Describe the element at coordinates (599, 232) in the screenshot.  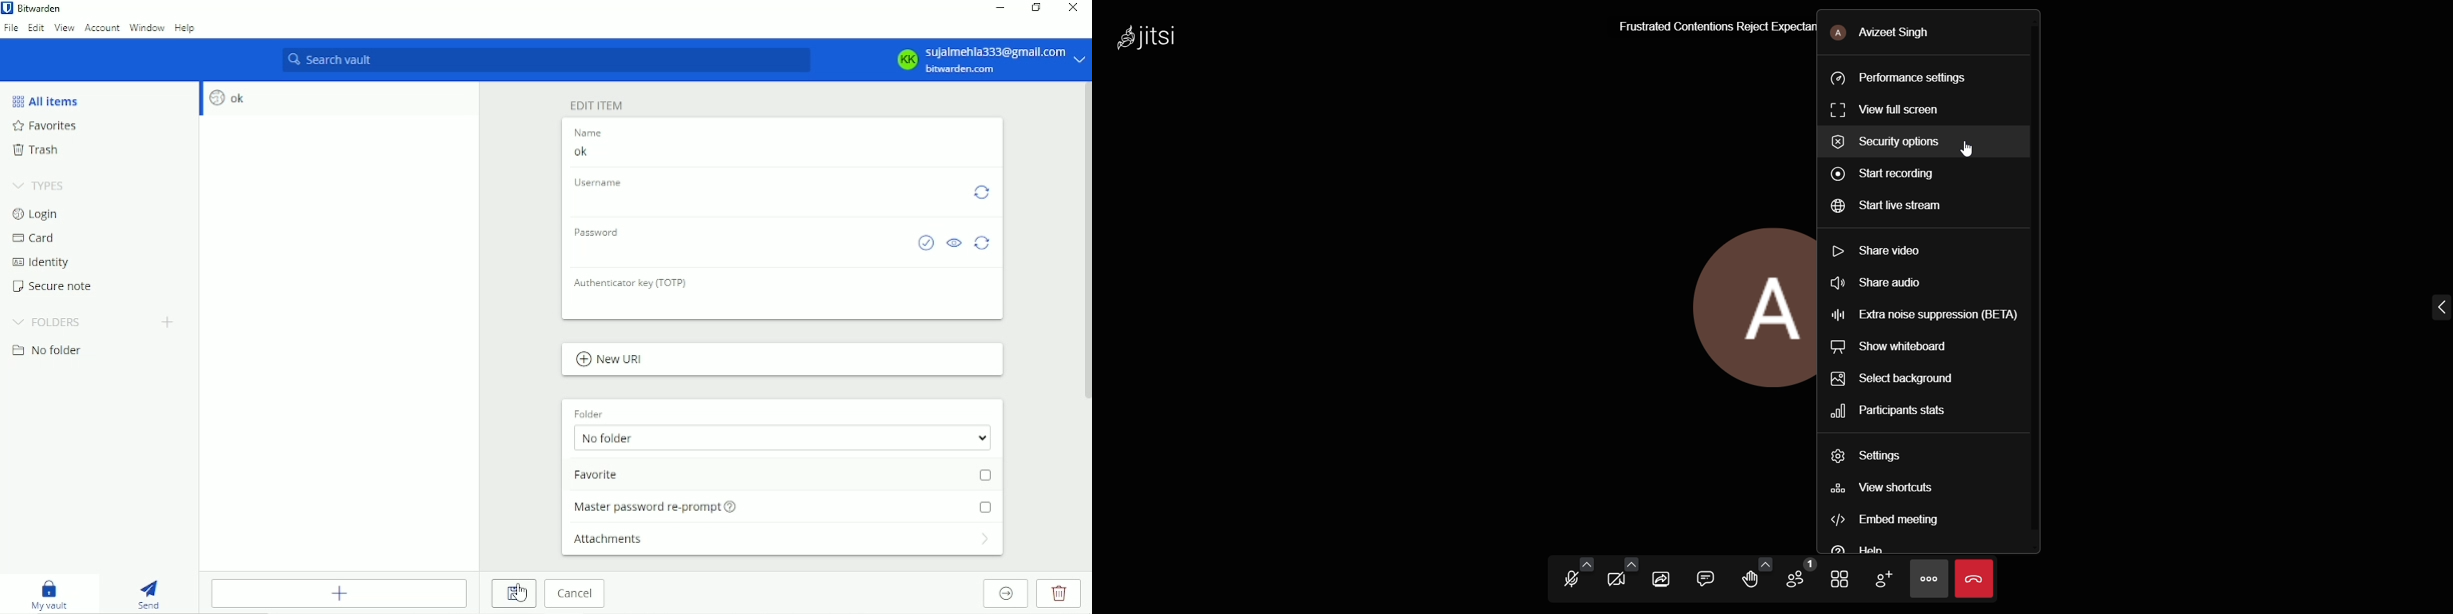
I see `Password` at that location.